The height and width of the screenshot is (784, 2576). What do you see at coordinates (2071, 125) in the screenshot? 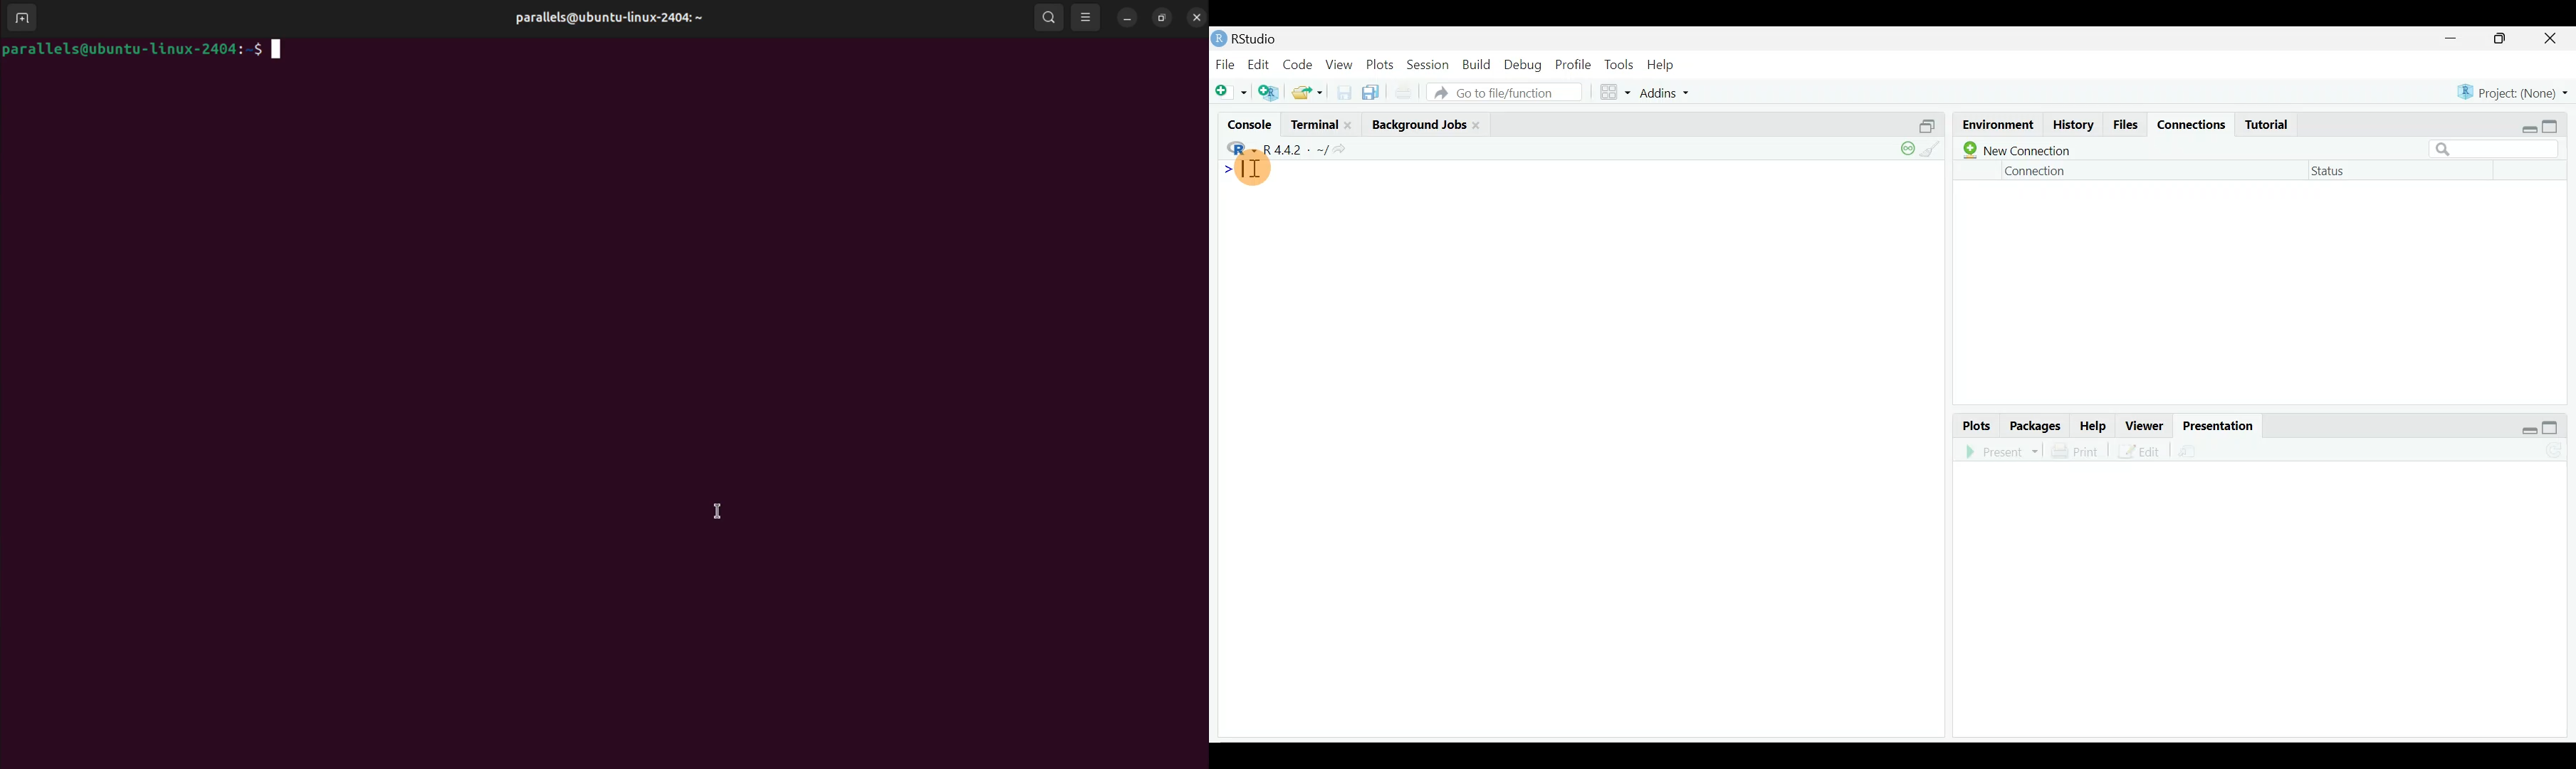
I see `History` at bounding box center [2071, 125].